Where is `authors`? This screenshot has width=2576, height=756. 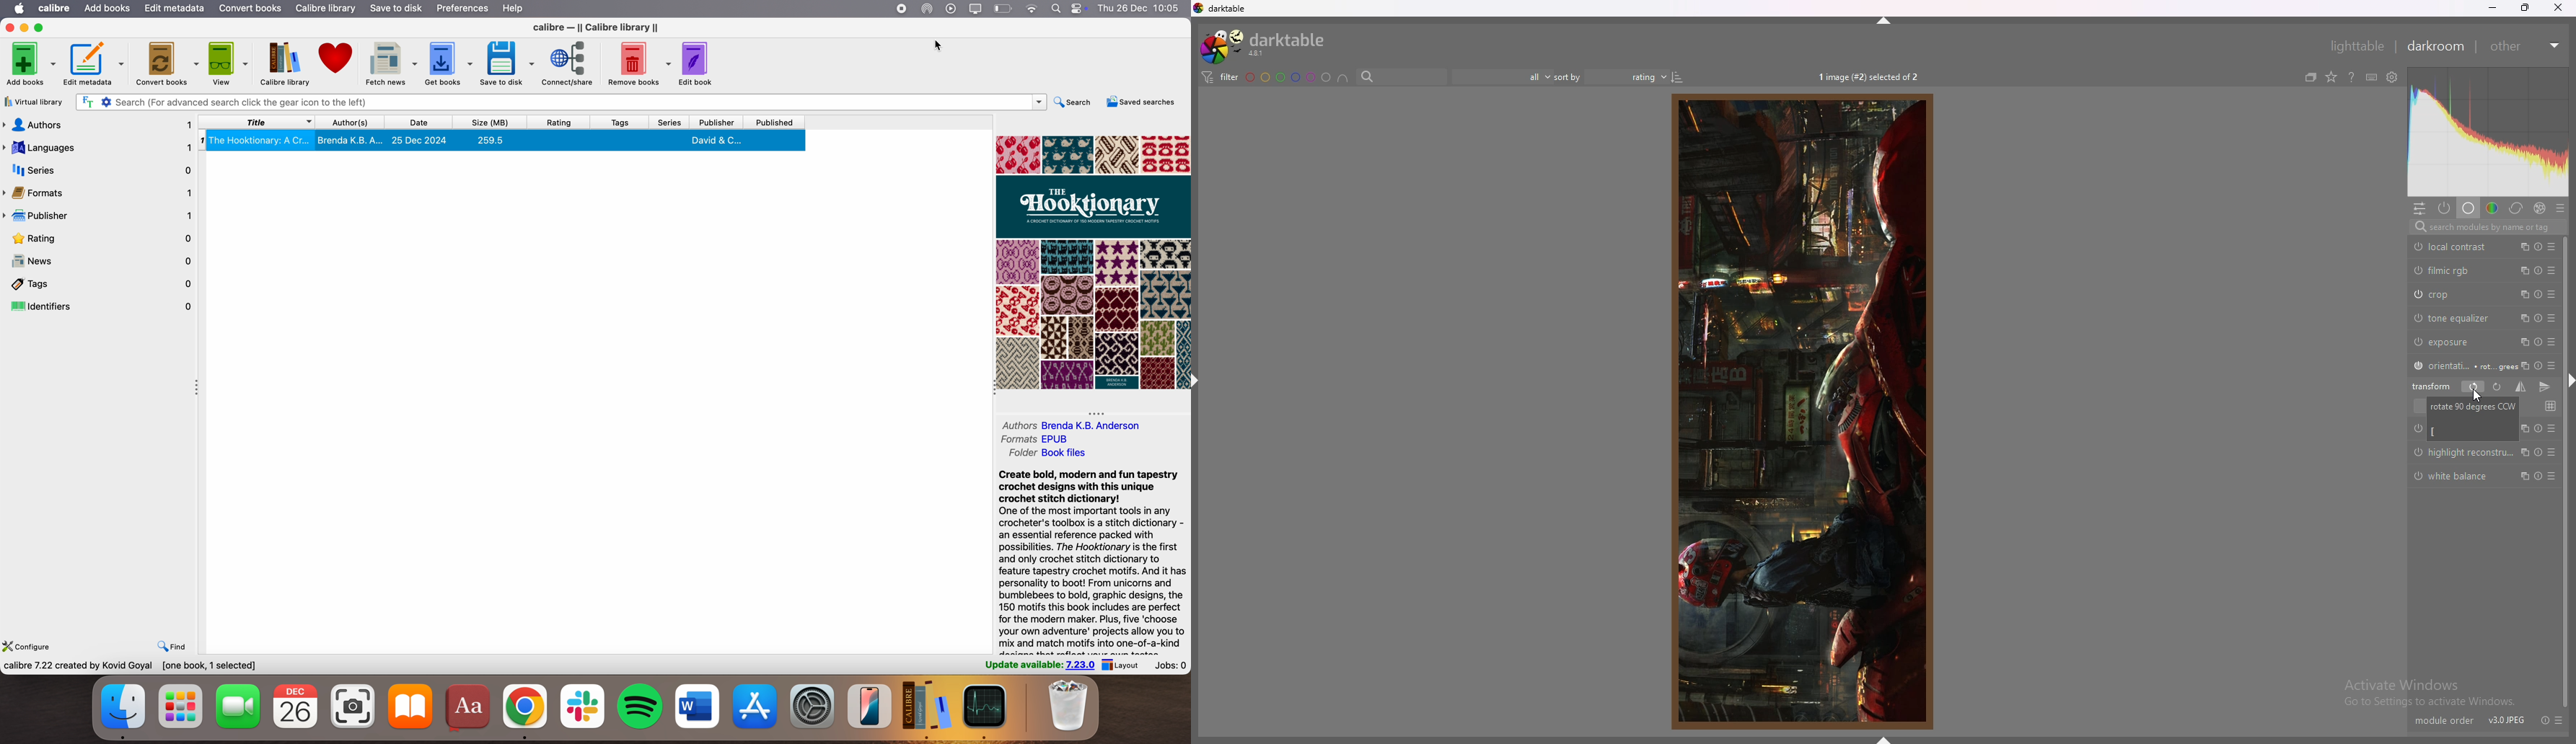 authors is located at coordinates (99, 125).